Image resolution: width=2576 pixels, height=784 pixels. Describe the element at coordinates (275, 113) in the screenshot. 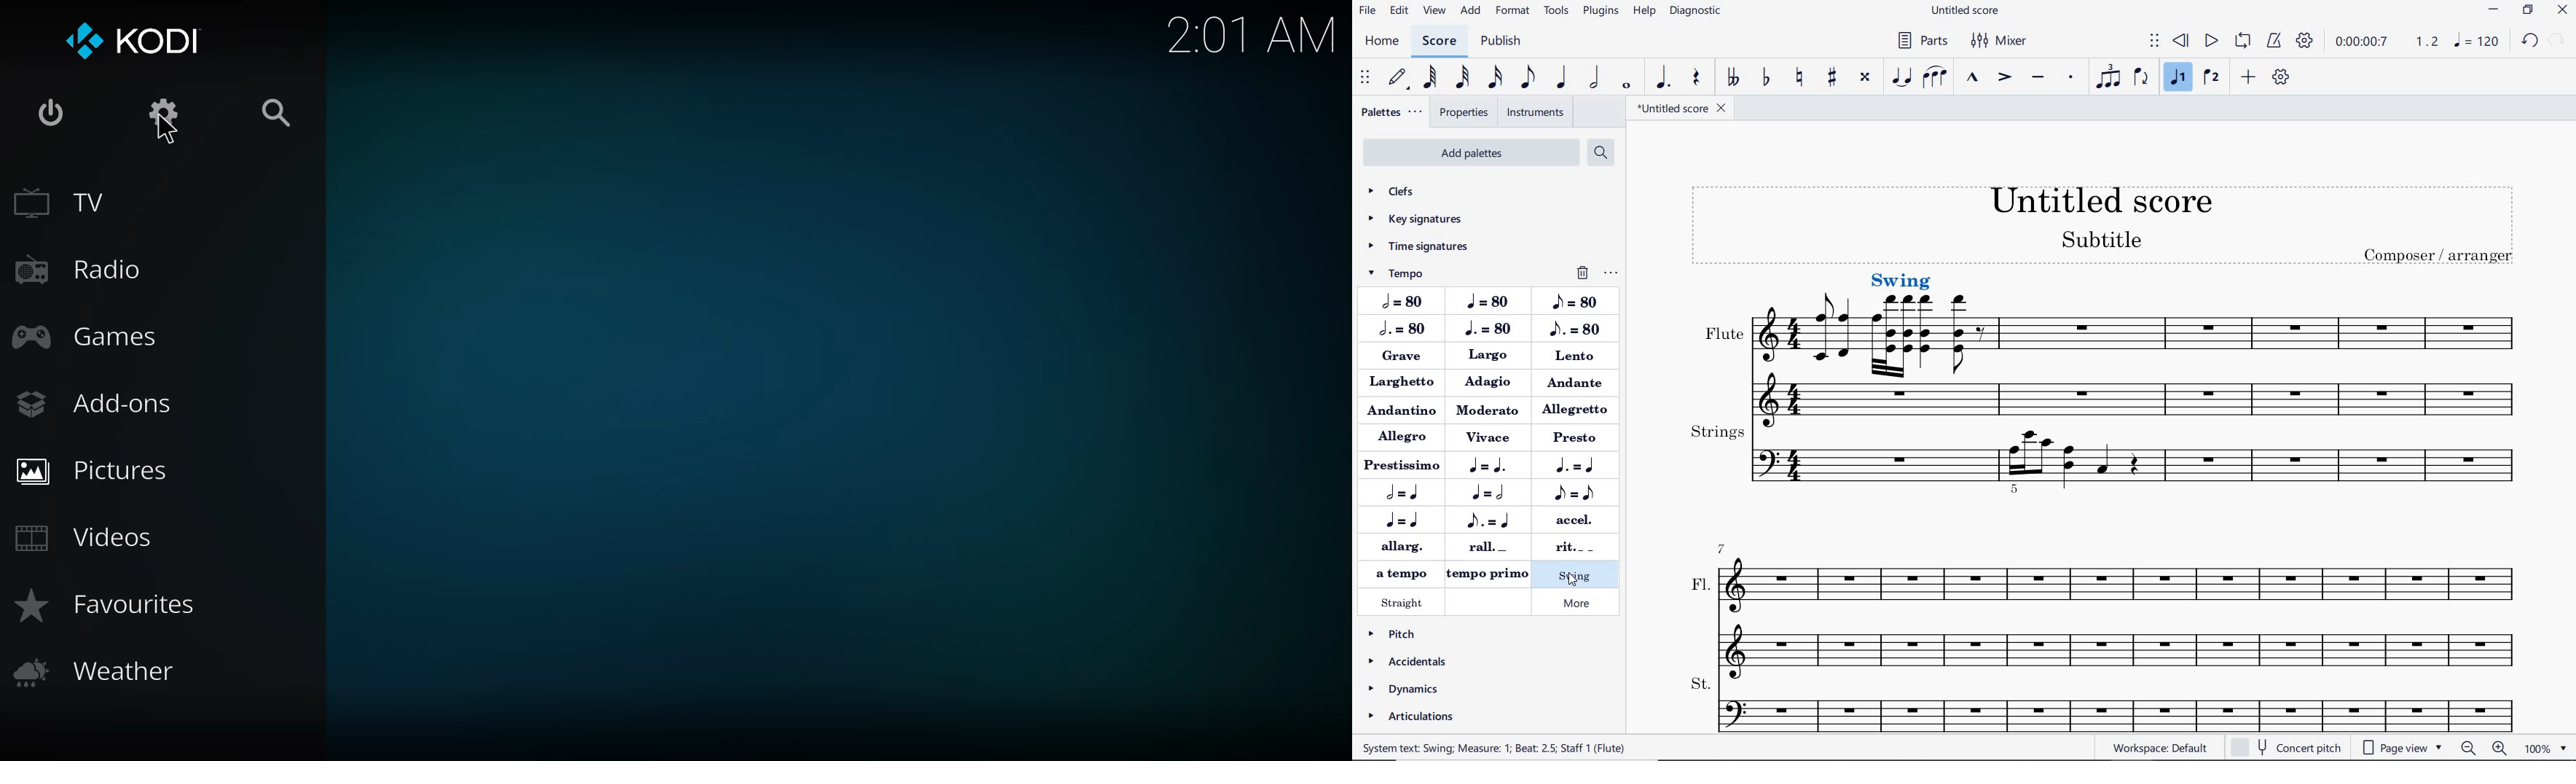

I see `search` at that location.